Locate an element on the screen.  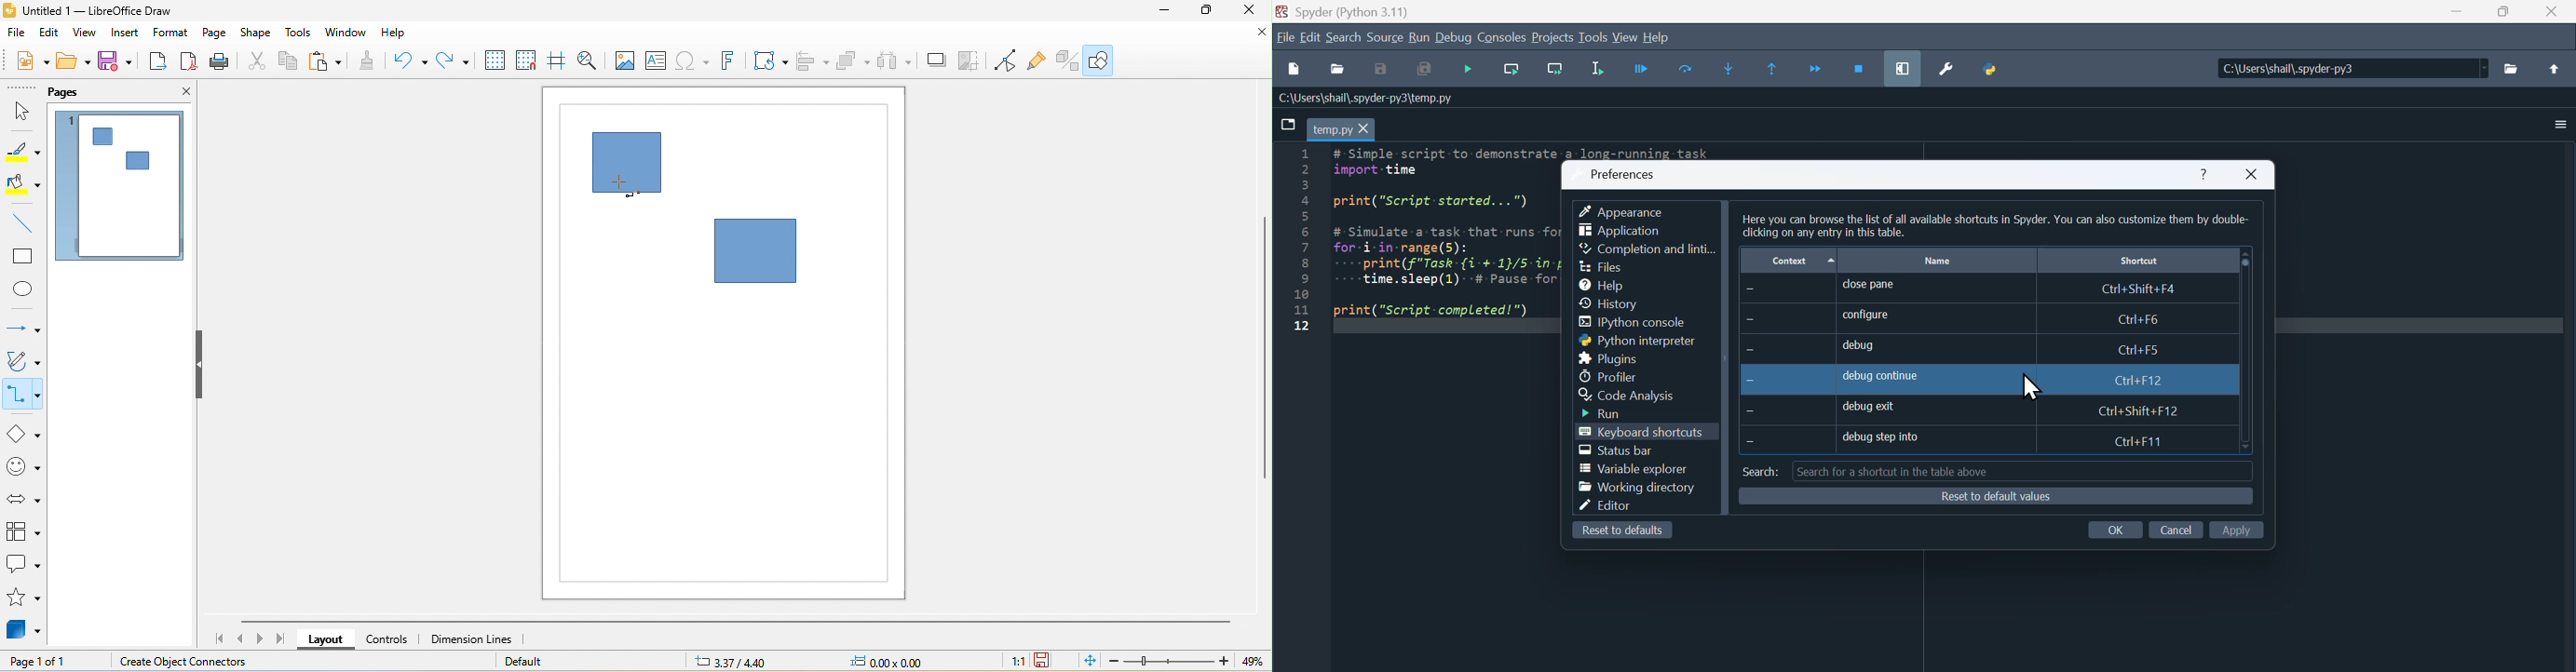
Run current line and go to the next one is located at coordinates (1555, 71).